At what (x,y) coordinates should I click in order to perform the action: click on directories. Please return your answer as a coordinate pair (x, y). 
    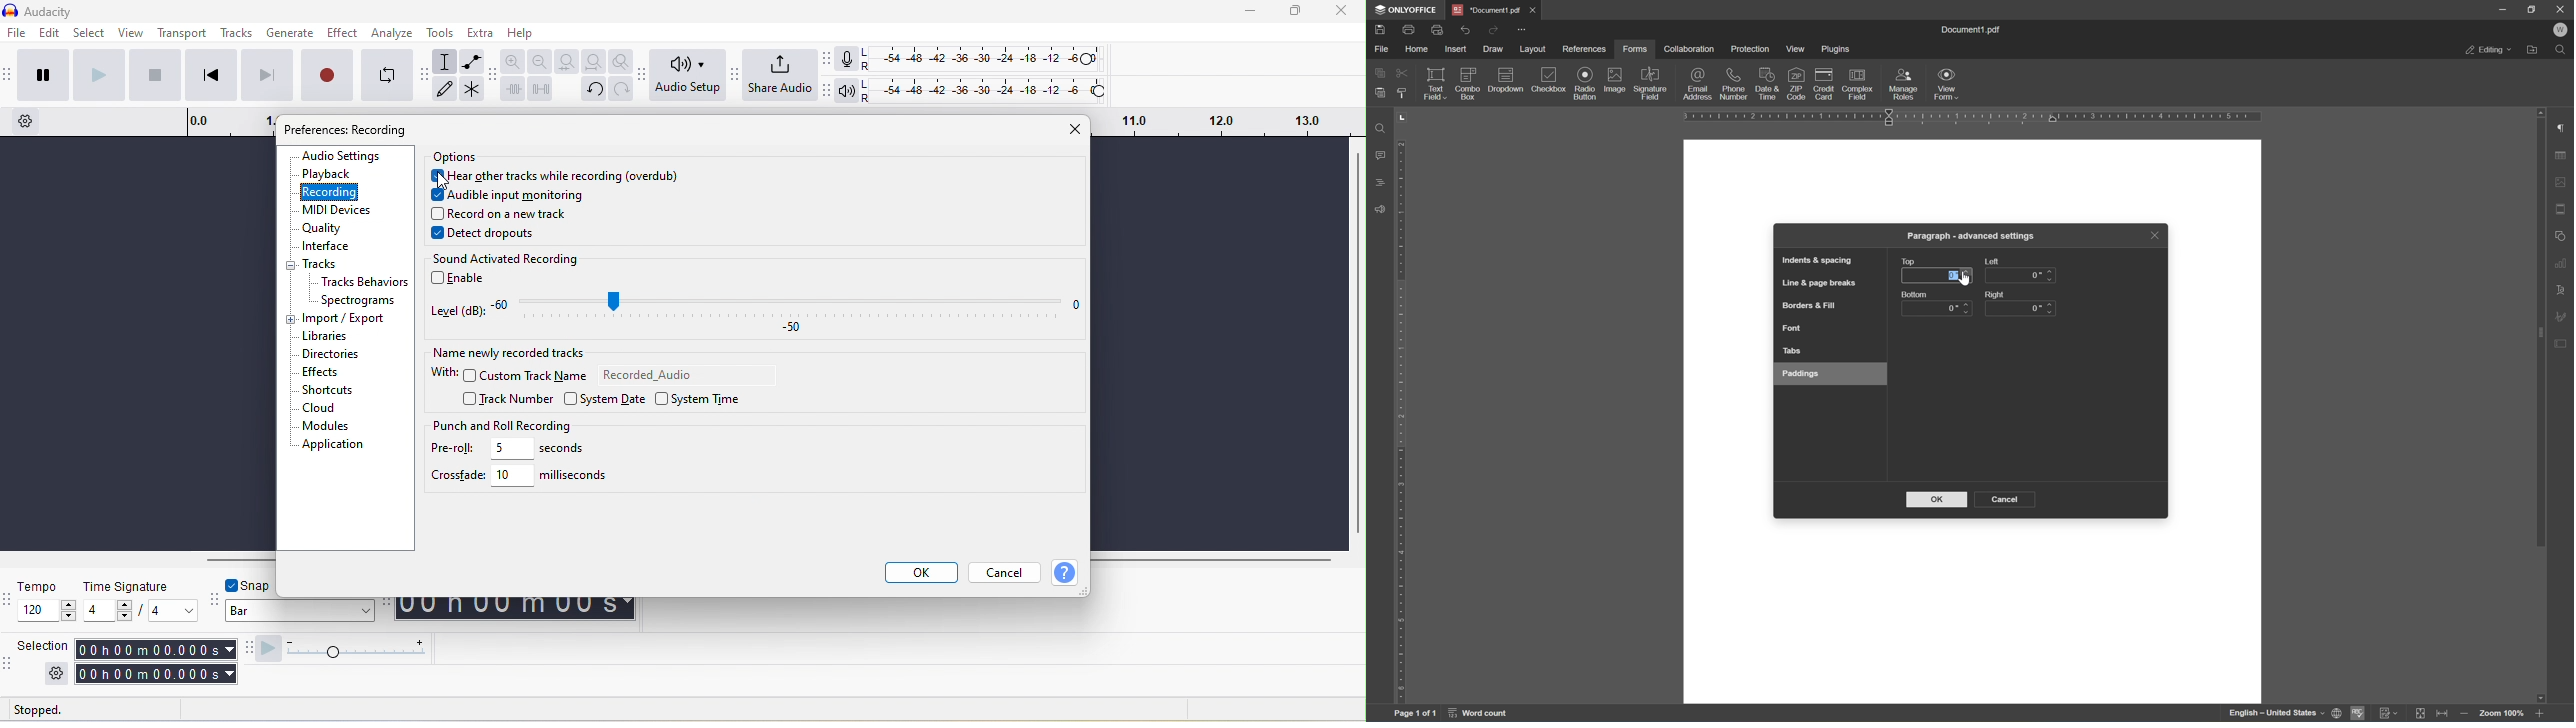
    Looking at the image, I should click on (339, 355).